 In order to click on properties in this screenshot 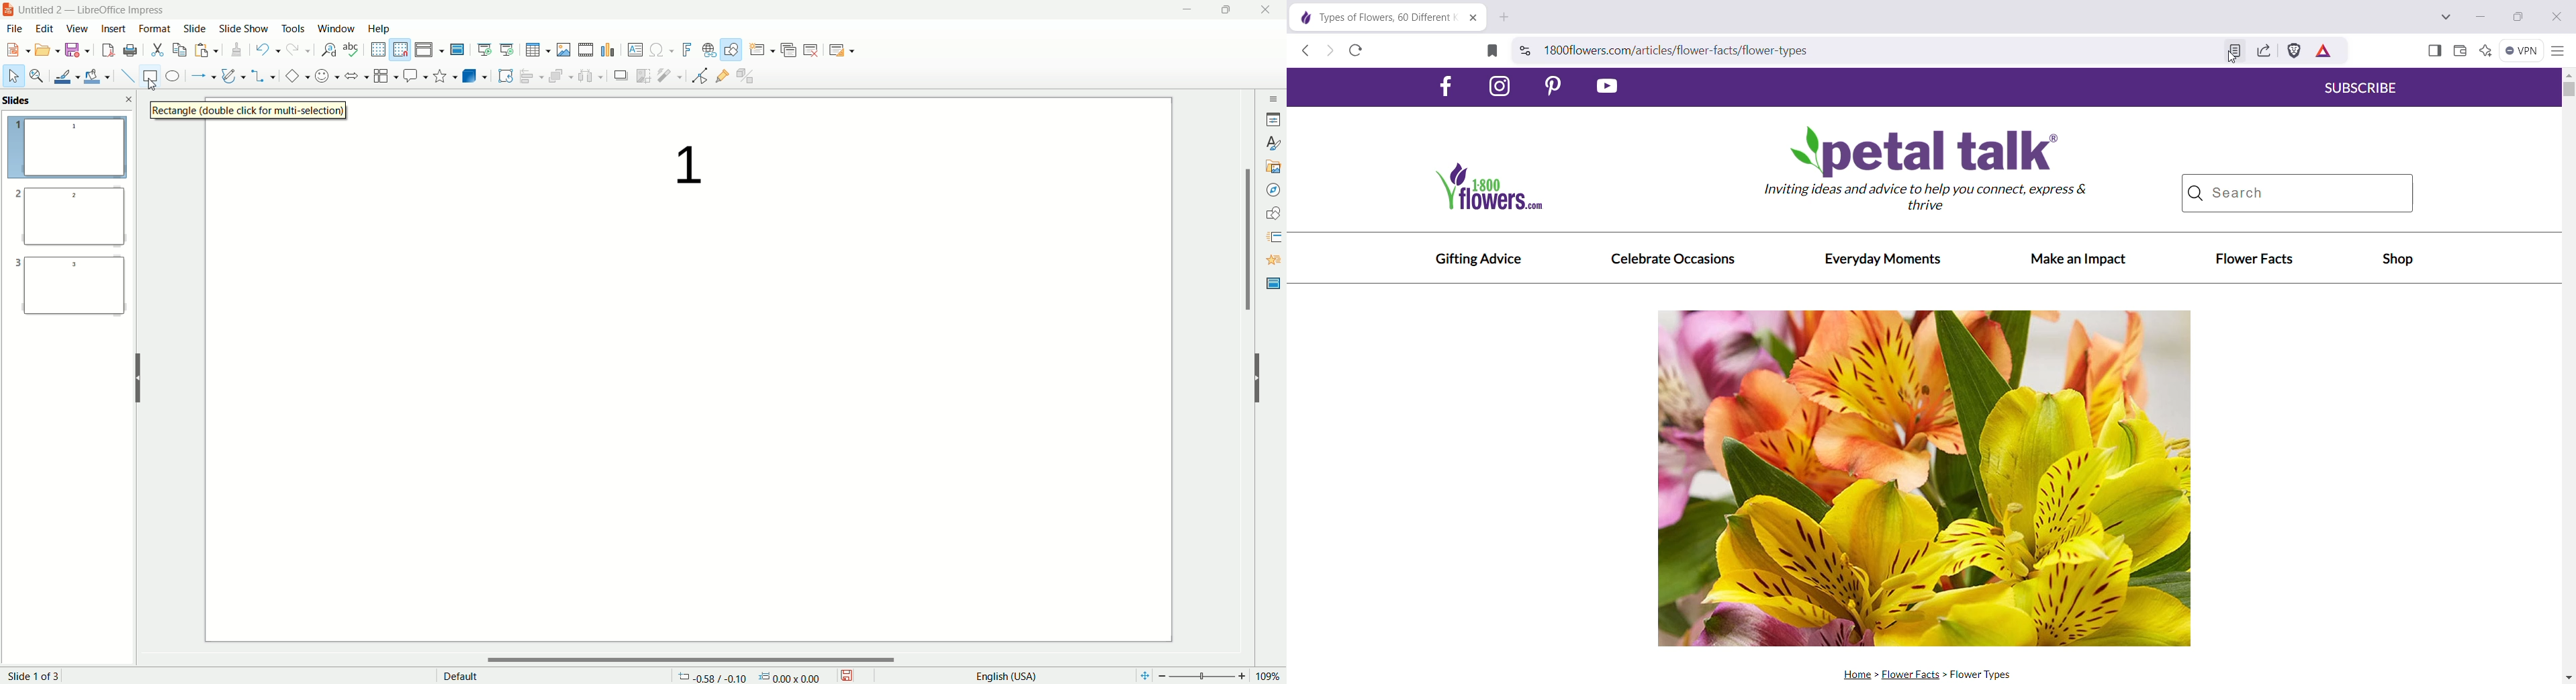, I will do `click(1273, 118)`.